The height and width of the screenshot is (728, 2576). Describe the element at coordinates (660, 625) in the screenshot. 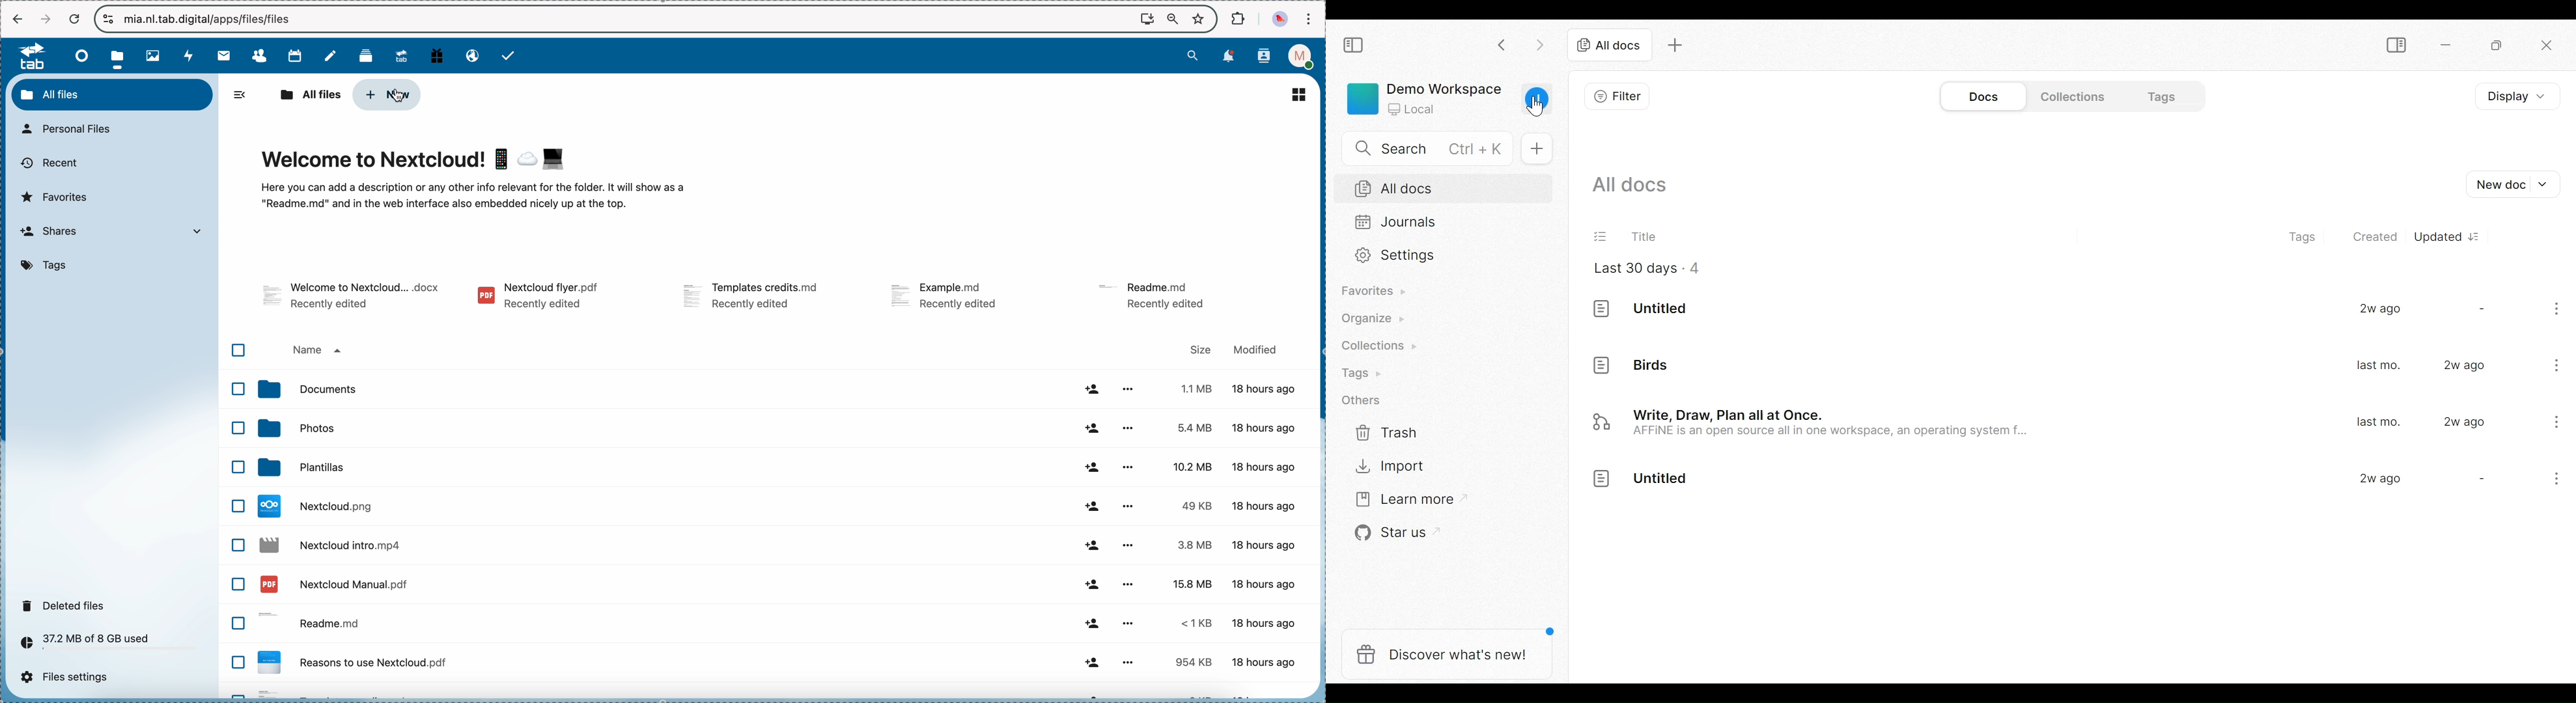

I see `readme file` at that location.